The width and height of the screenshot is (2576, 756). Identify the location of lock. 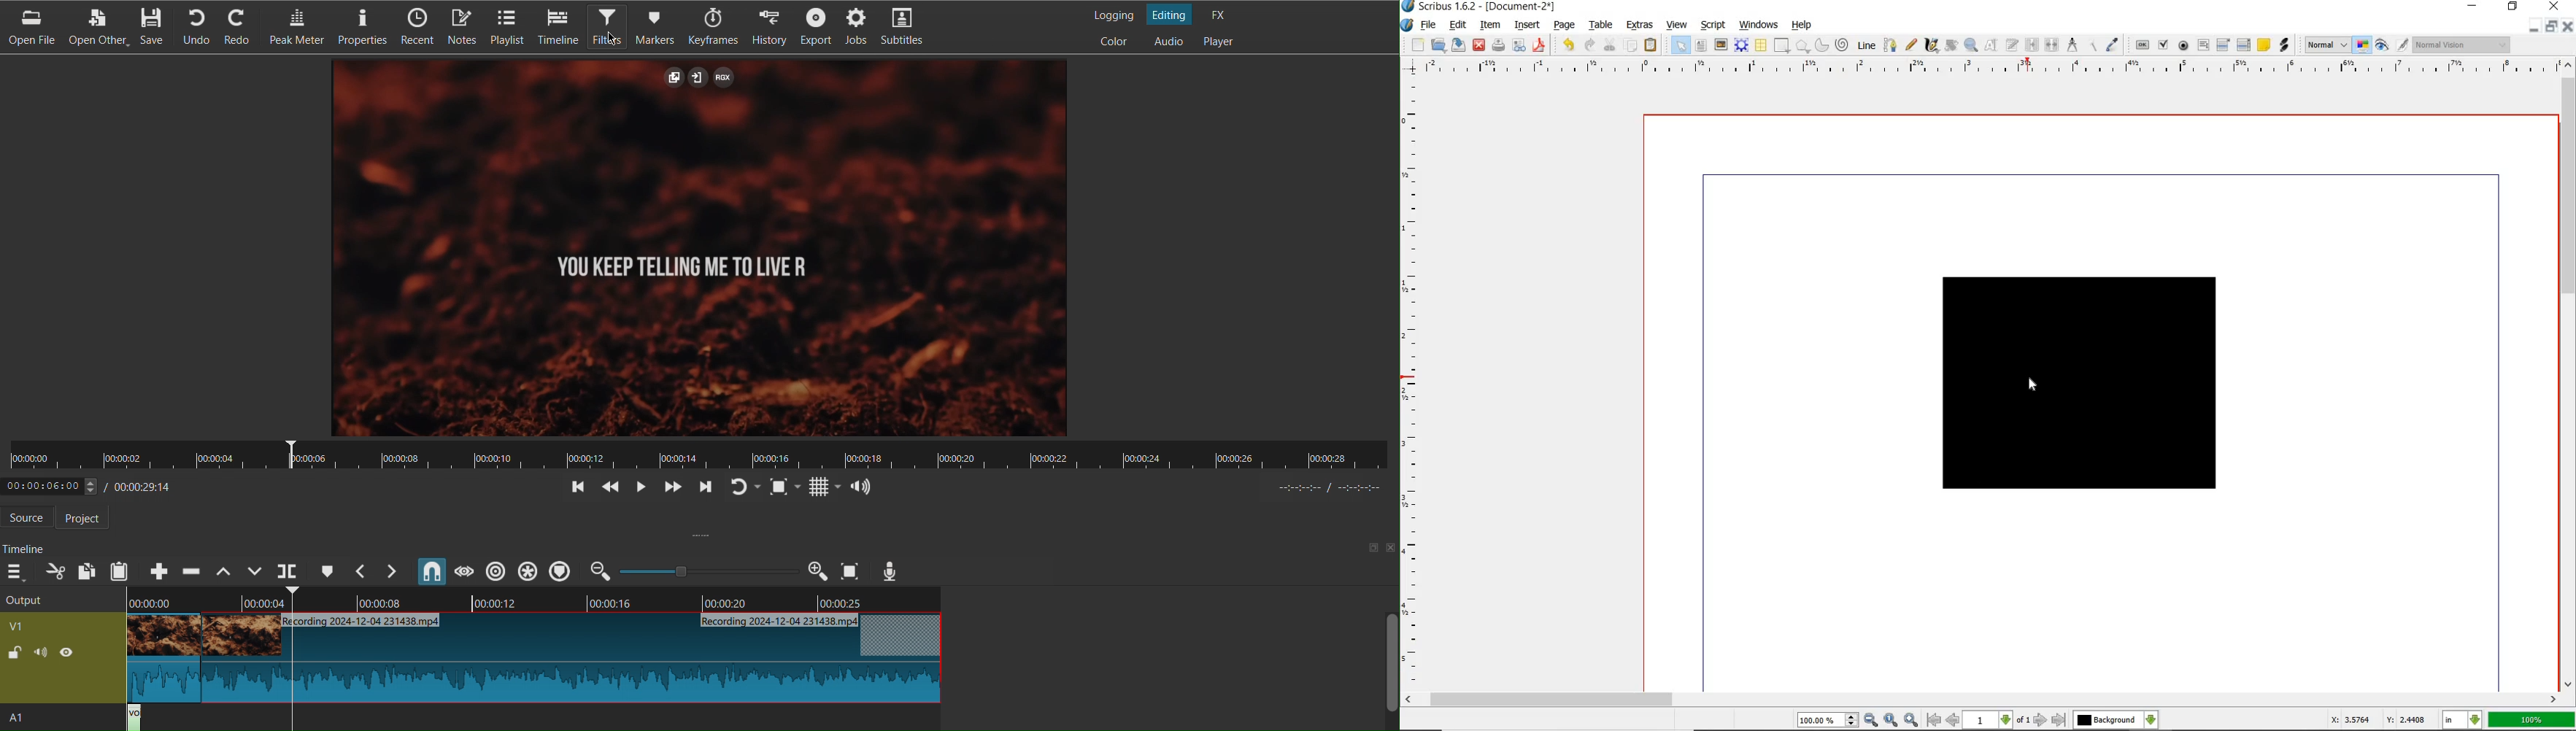
(15, 654).